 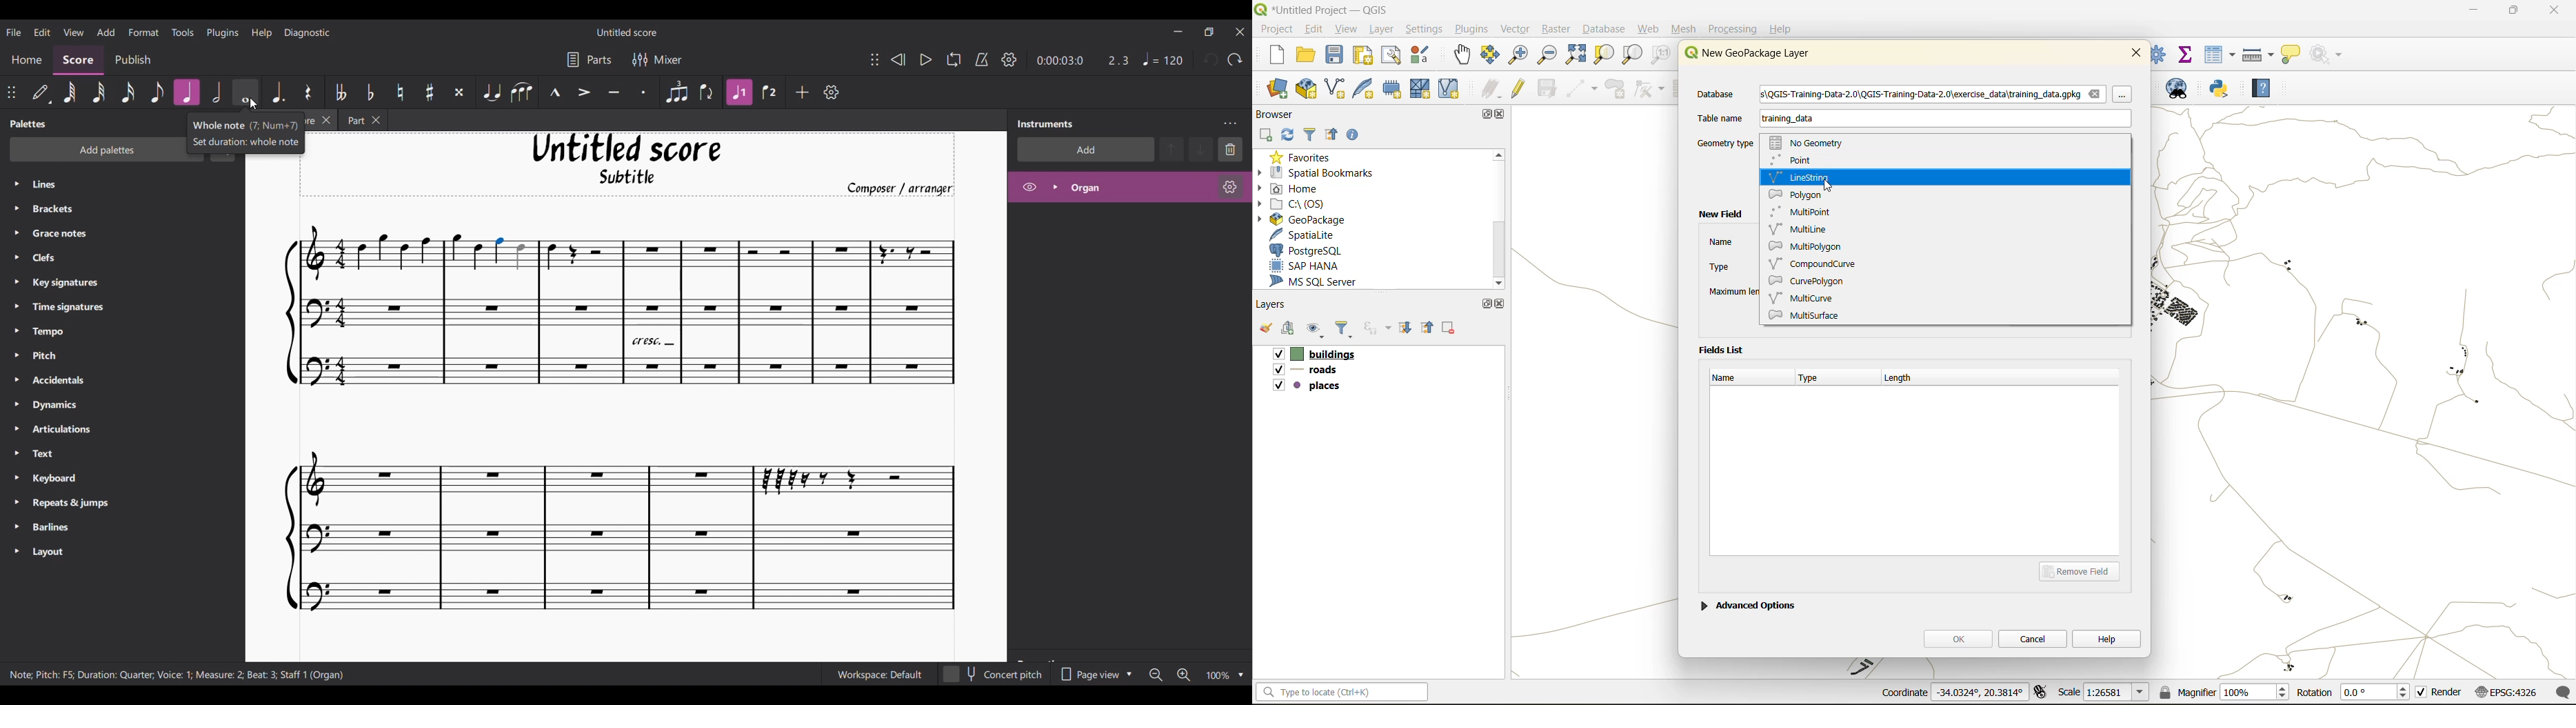 What do you see at coordinates (2221, 692) in the screenshot?
I see `magnifier(100%)` at bounding box center [2221, 692].